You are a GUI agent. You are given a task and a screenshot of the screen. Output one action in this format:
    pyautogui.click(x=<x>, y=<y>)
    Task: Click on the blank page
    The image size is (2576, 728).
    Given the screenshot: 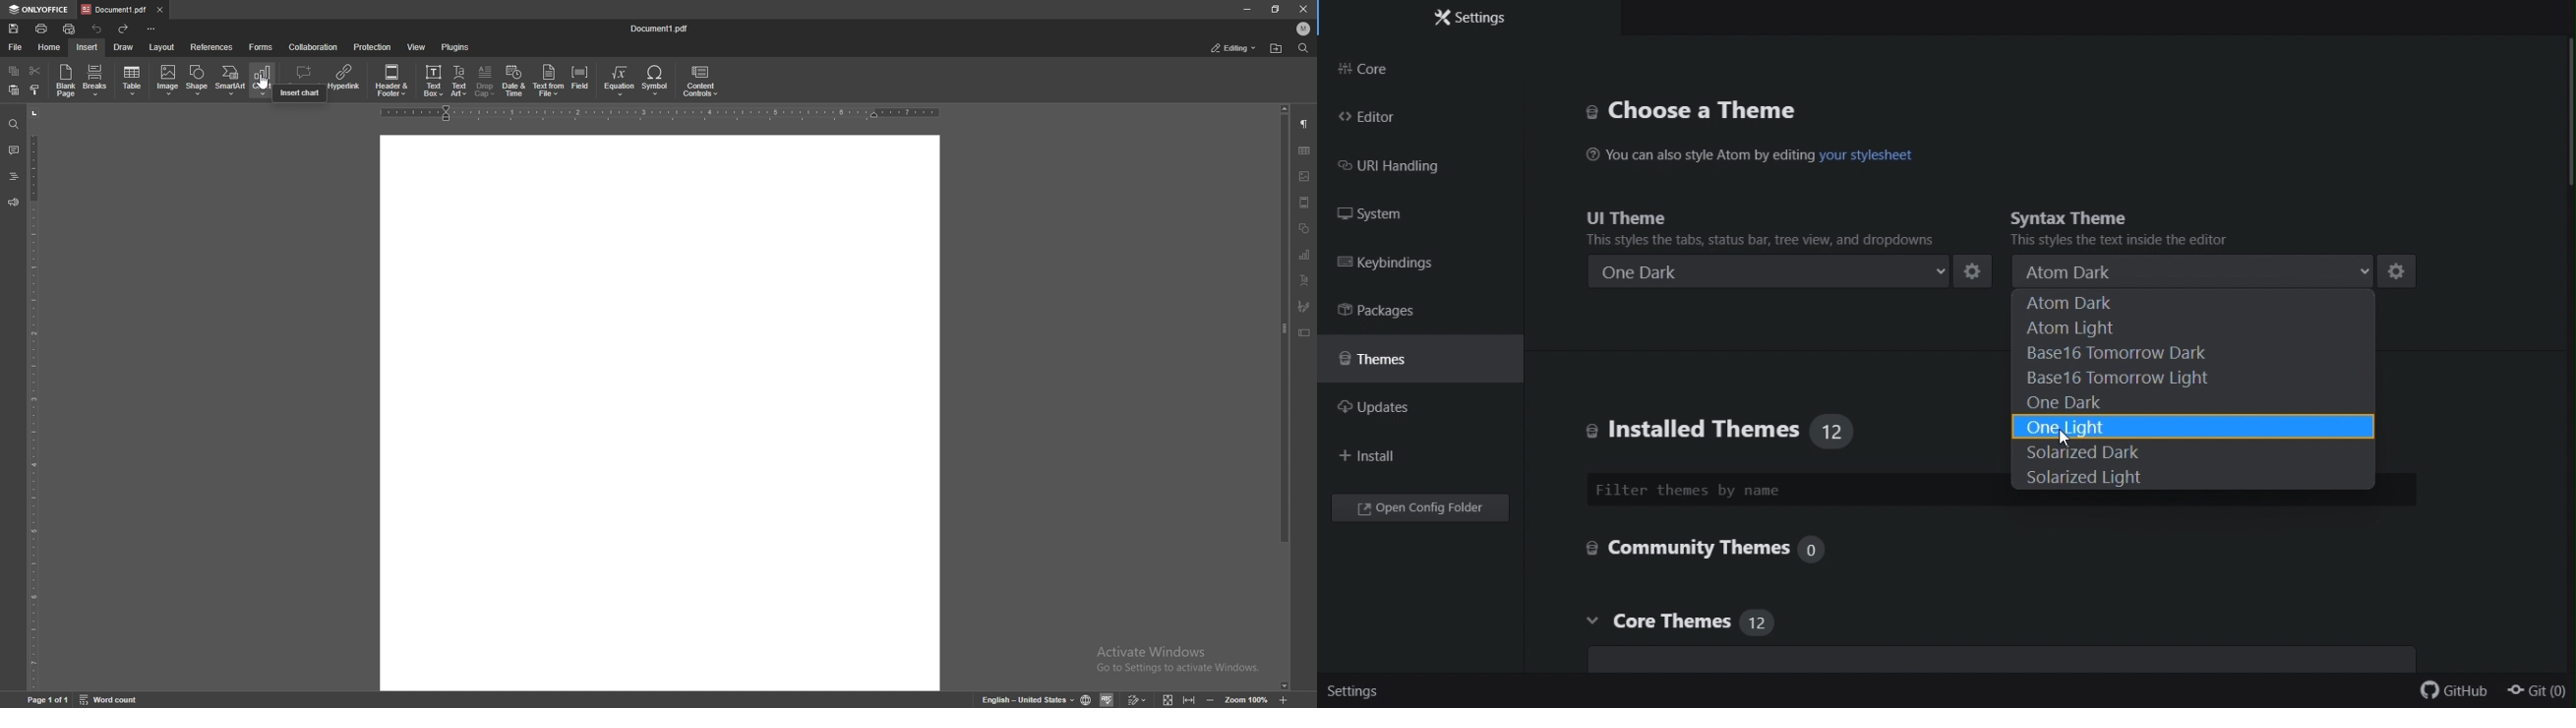 What is the action you would take?
    pyautogui.click(x=67, y=80)
    